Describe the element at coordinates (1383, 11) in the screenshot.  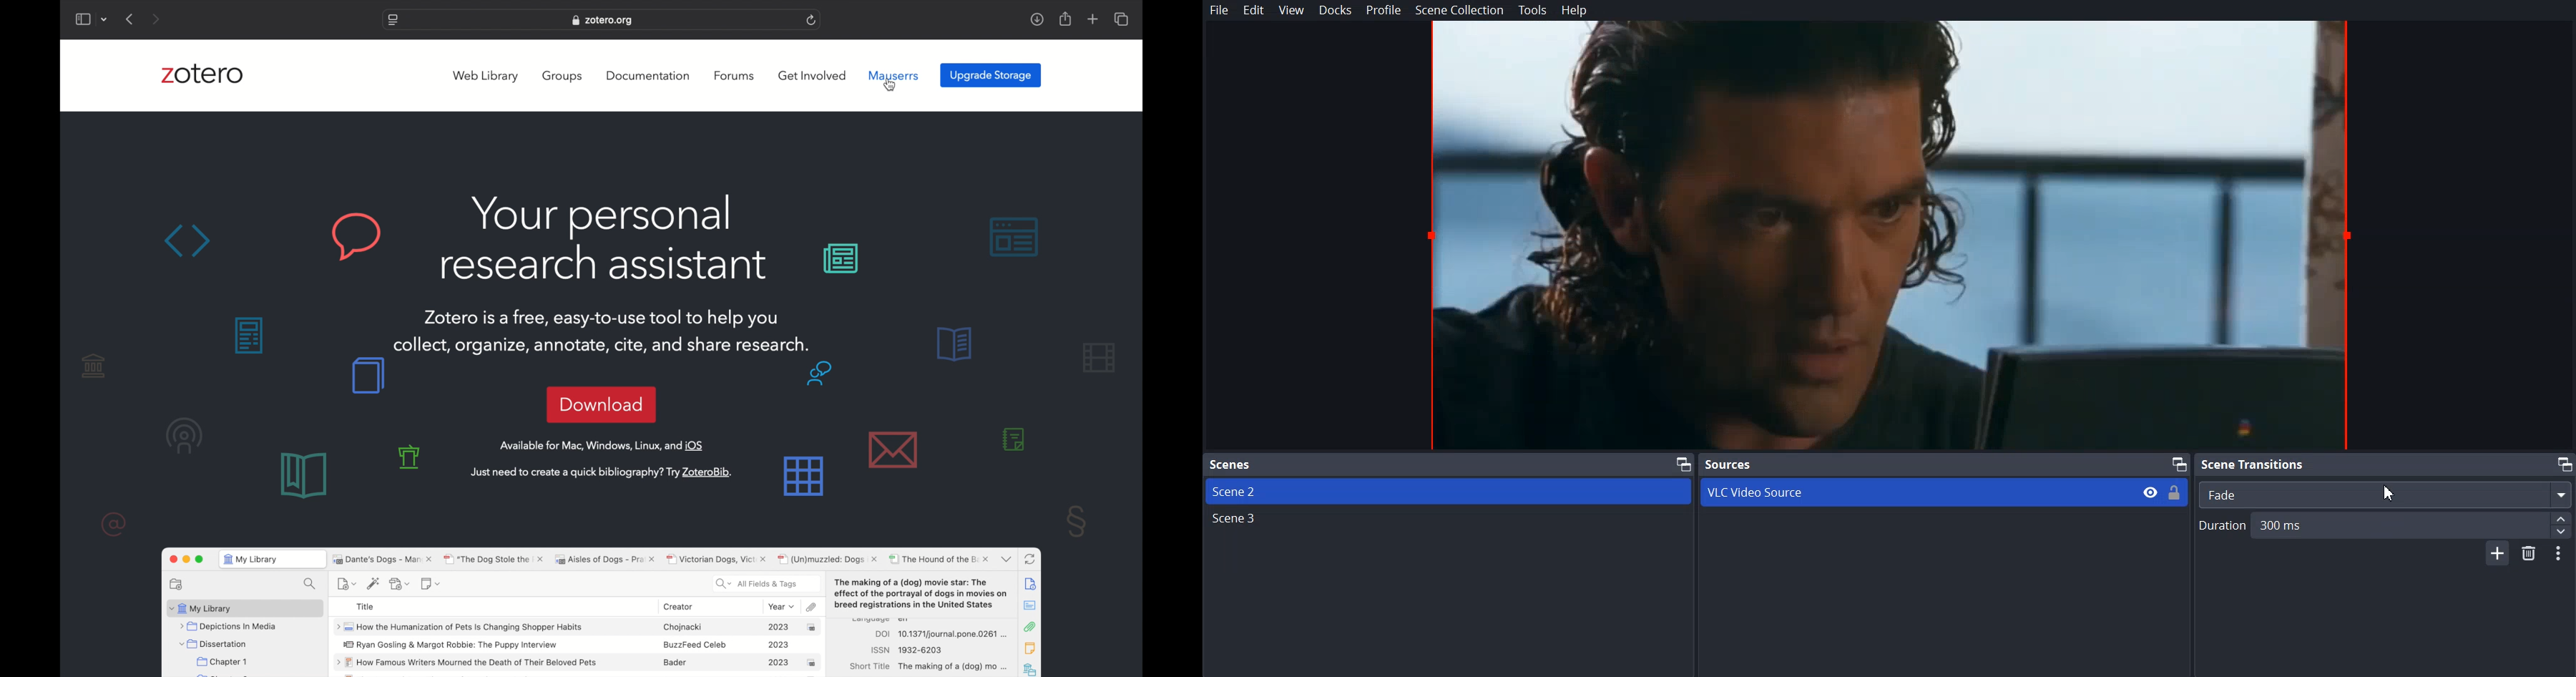
I see `Profile` at that location.